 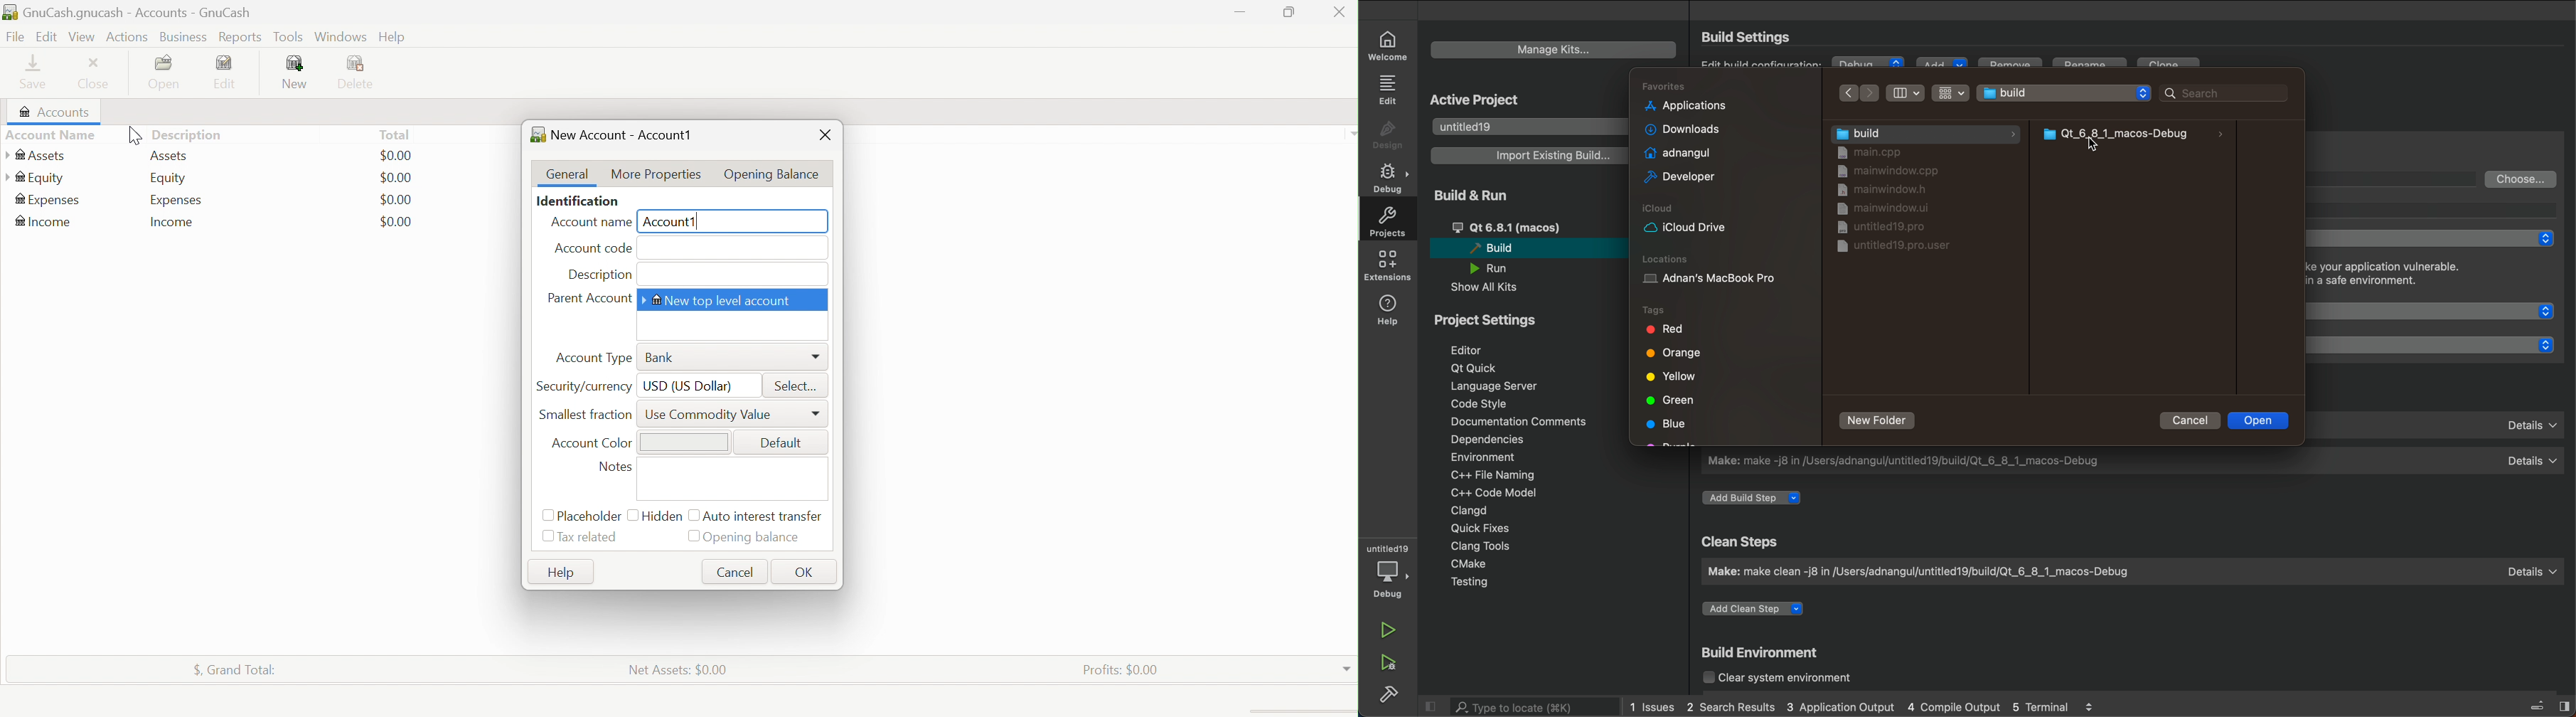 What do you see at coordinates (2439, 345) in the screenshot?
I see `qmake system` at bounding box center [2439, 345].